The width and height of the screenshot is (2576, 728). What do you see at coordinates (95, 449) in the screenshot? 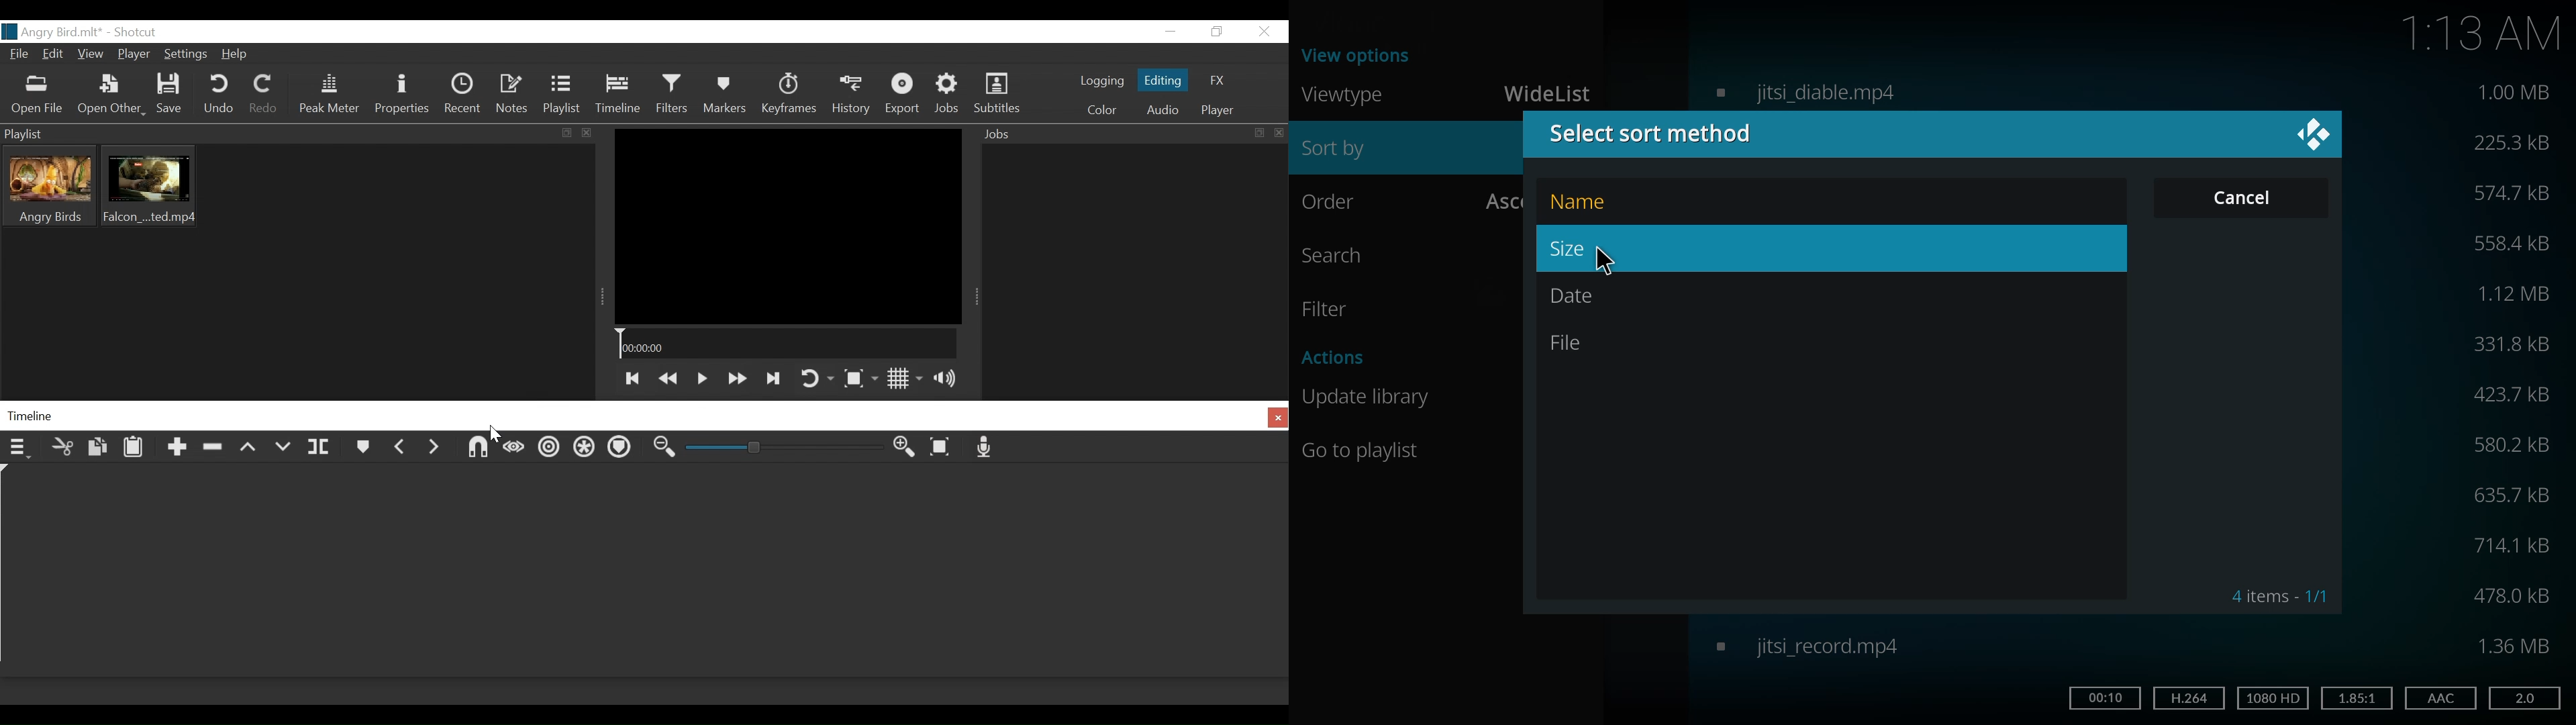
I see `Copy` at bounding box center [95, 449].